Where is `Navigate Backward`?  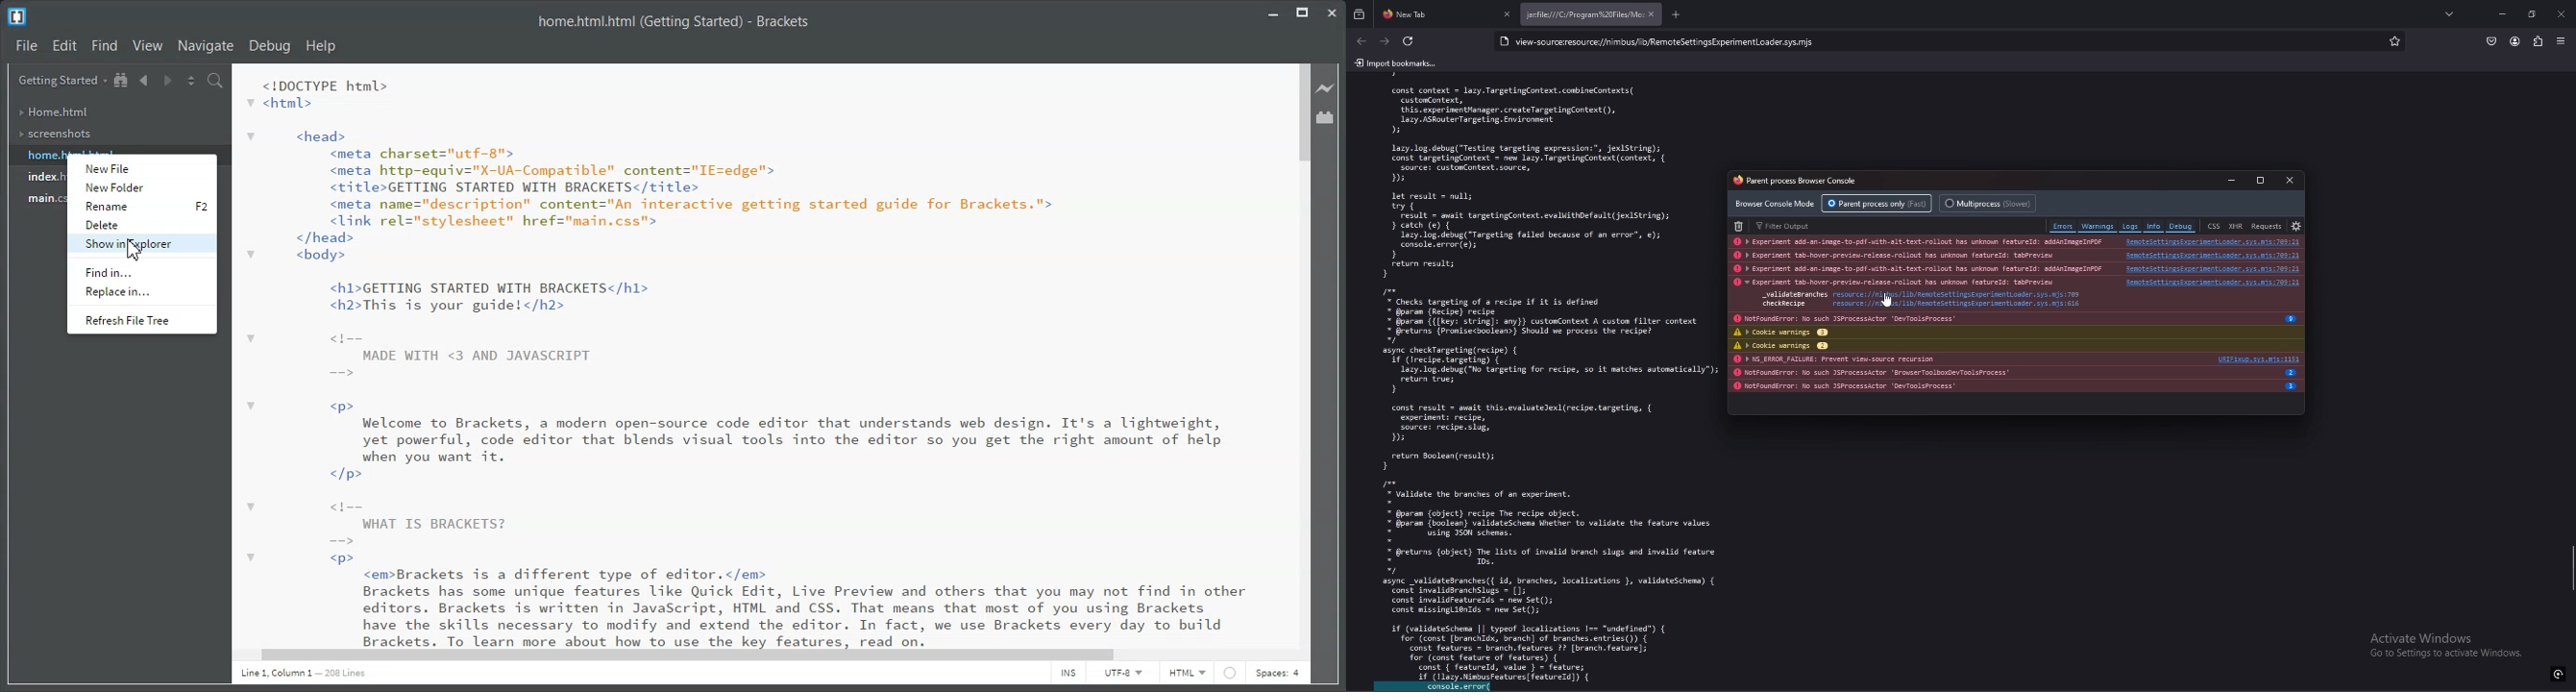 Navigate Backward is located at coordinates (143, 79).